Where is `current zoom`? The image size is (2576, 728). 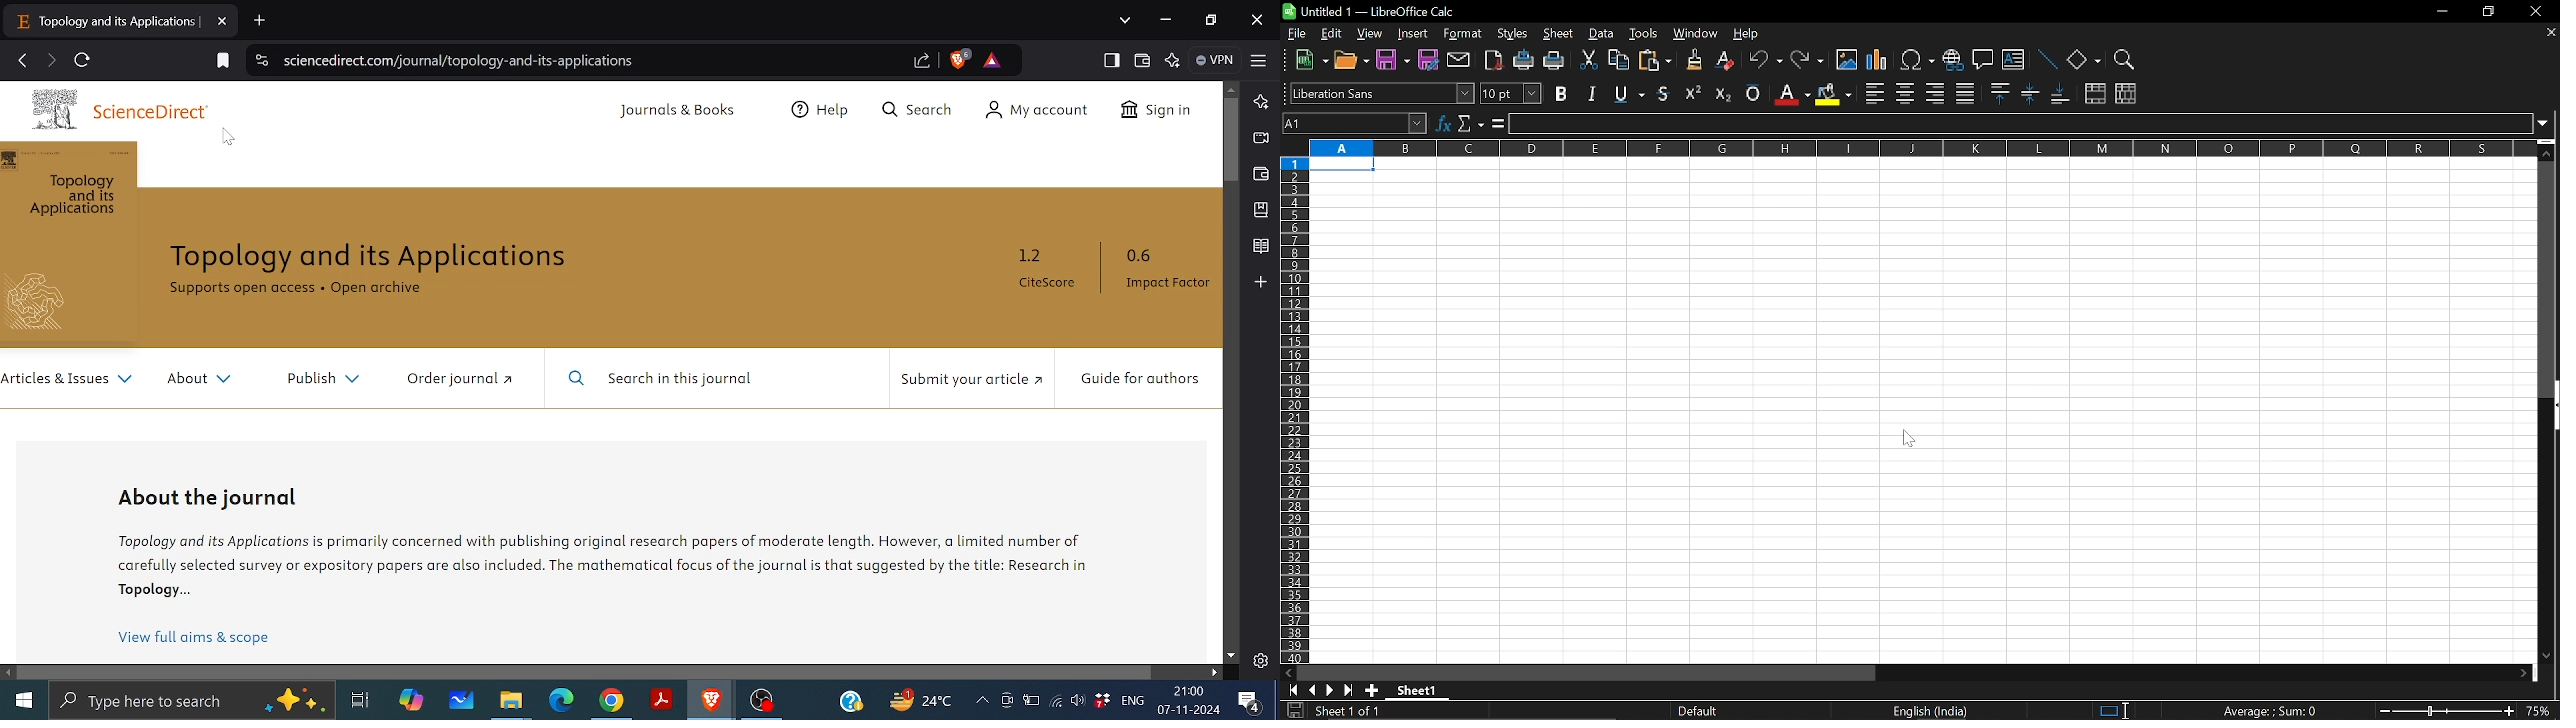 current zoom is located at coordinates (2542, 713).